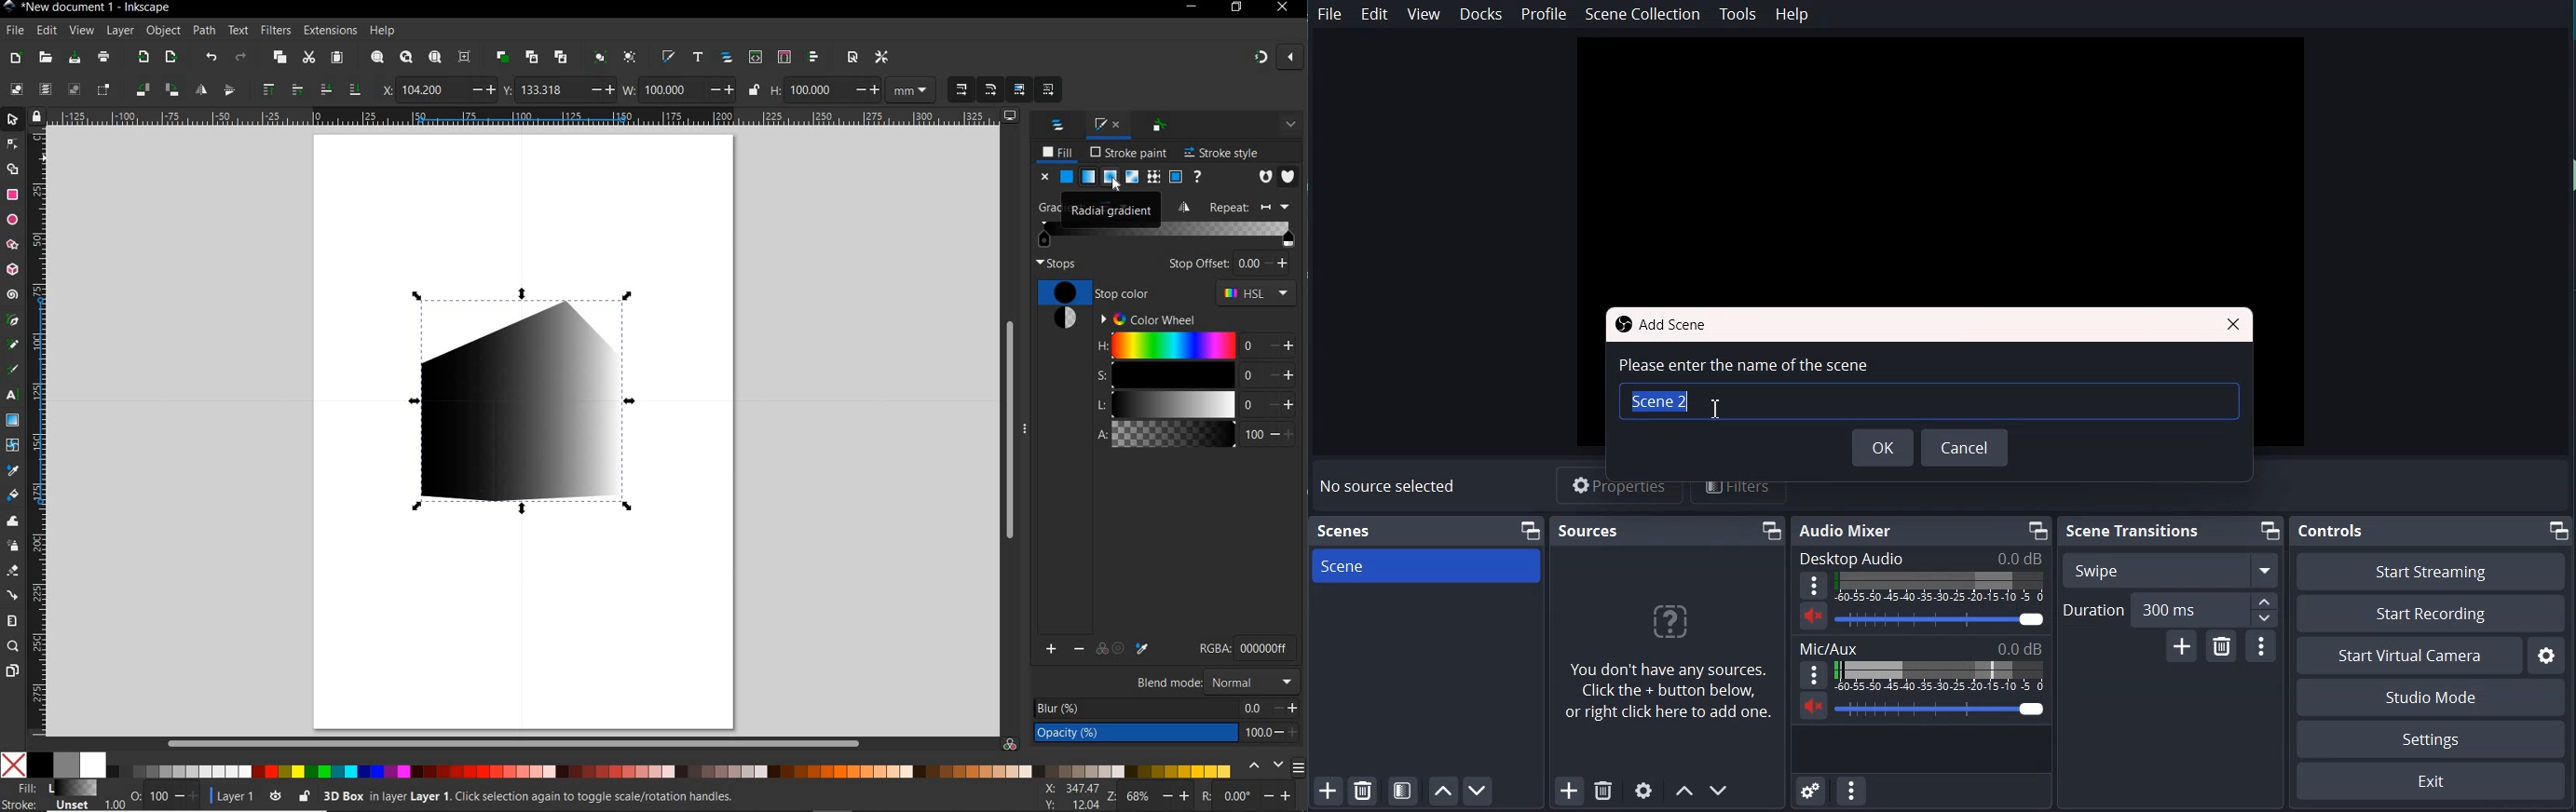 This screenshot has width=2576, height=812. Describe the element at coordinates (1544, 14) in the screenshot. I see `Profile` at that location.